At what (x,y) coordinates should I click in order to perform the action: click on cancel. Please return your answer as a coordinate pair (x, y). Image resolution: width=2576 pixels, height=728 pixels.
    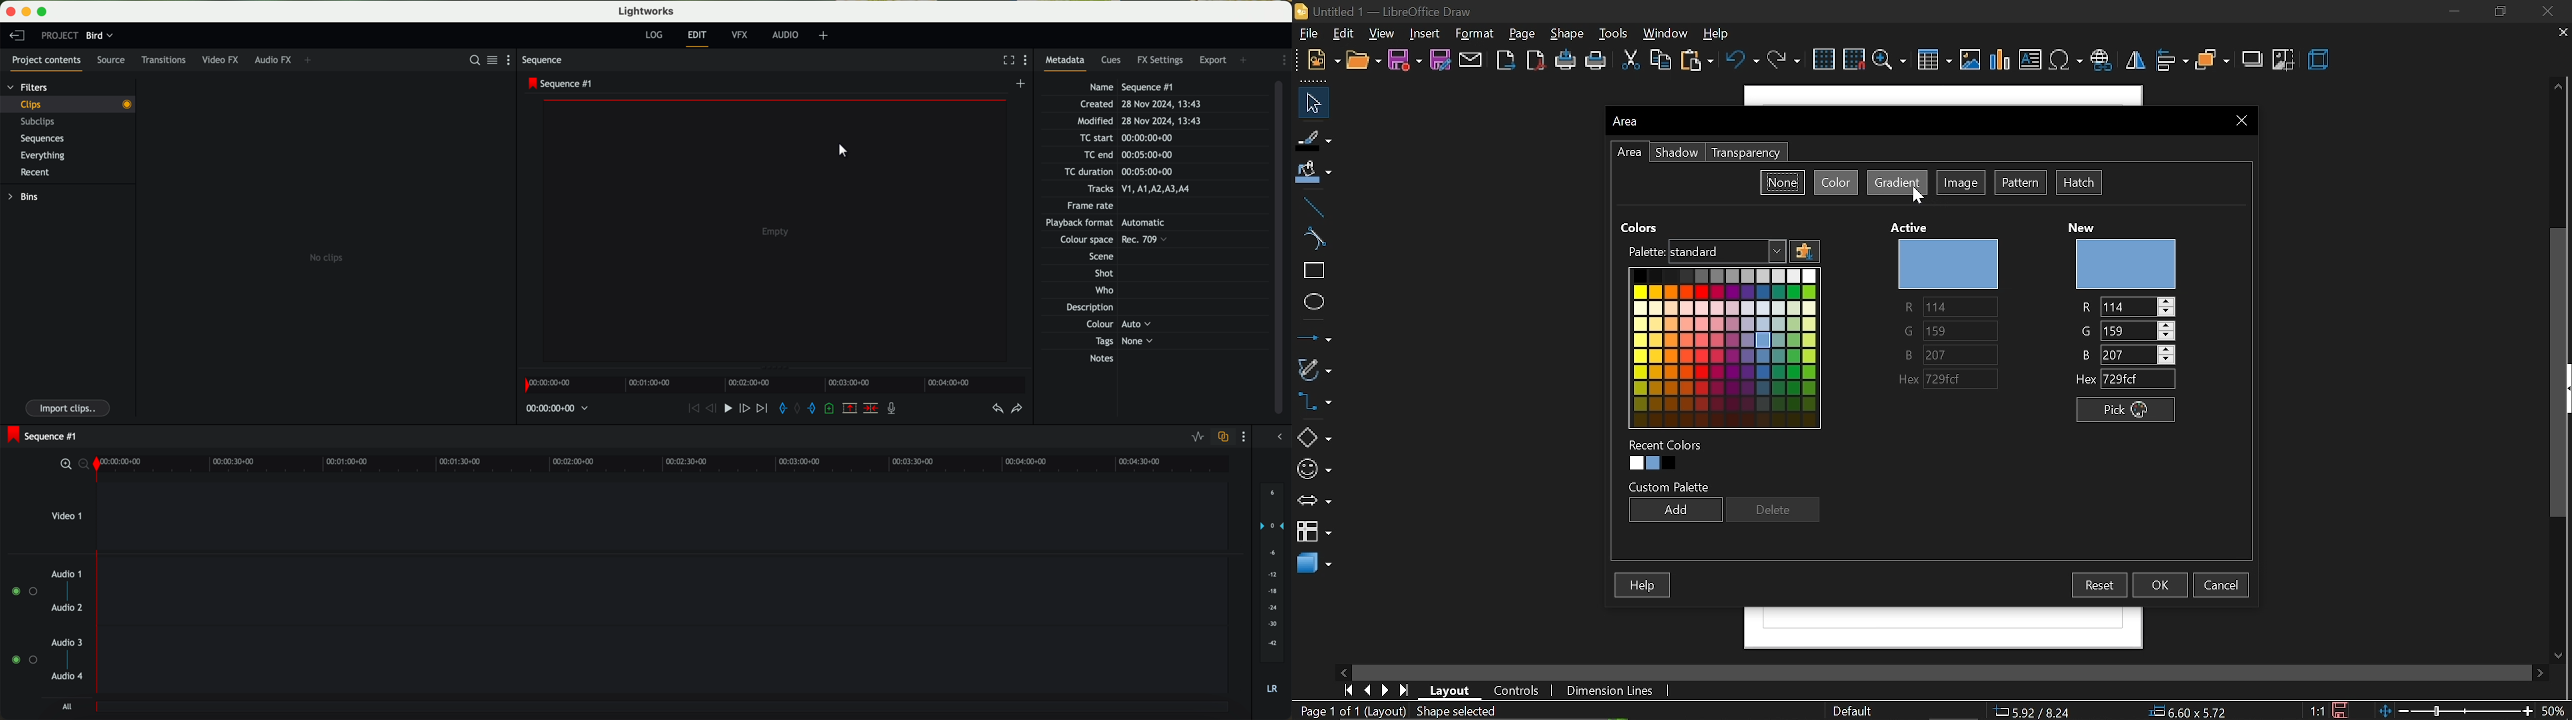
    Looking at the image, I should click on (2224, 585).